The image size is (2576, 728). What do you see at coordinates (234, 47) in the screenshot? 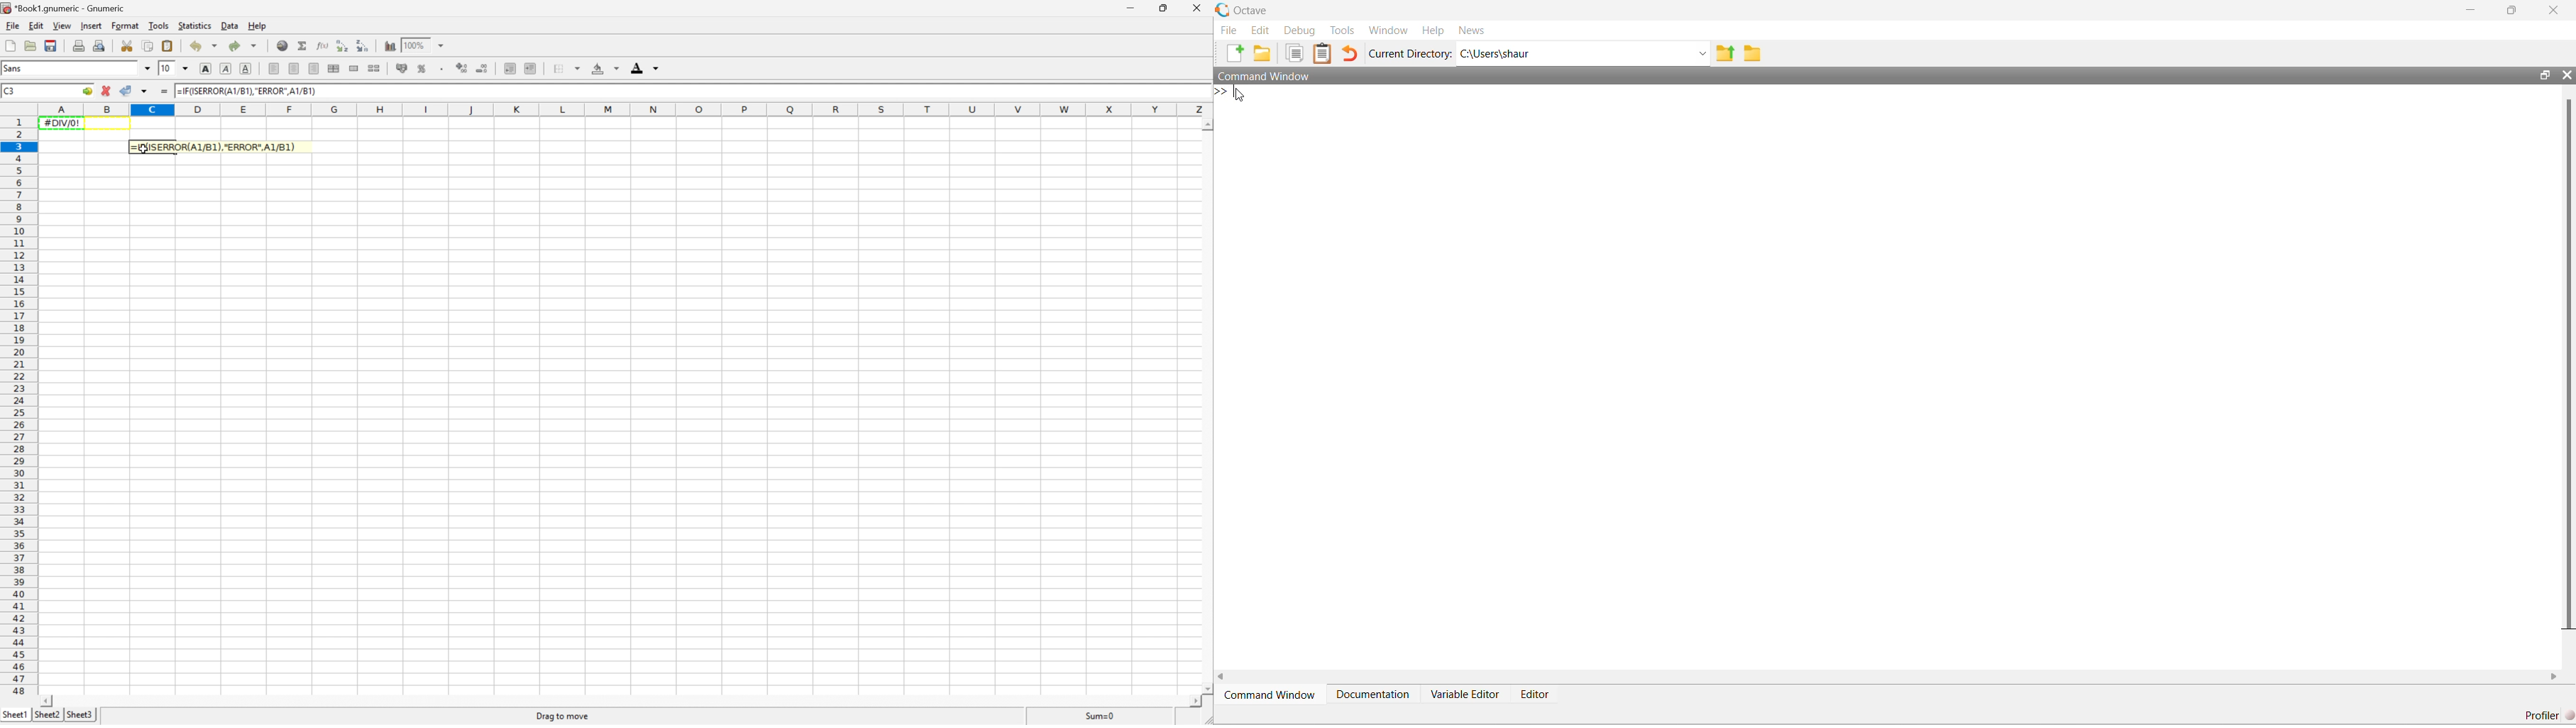
I see `Redo` at bounding box center [234, 47].